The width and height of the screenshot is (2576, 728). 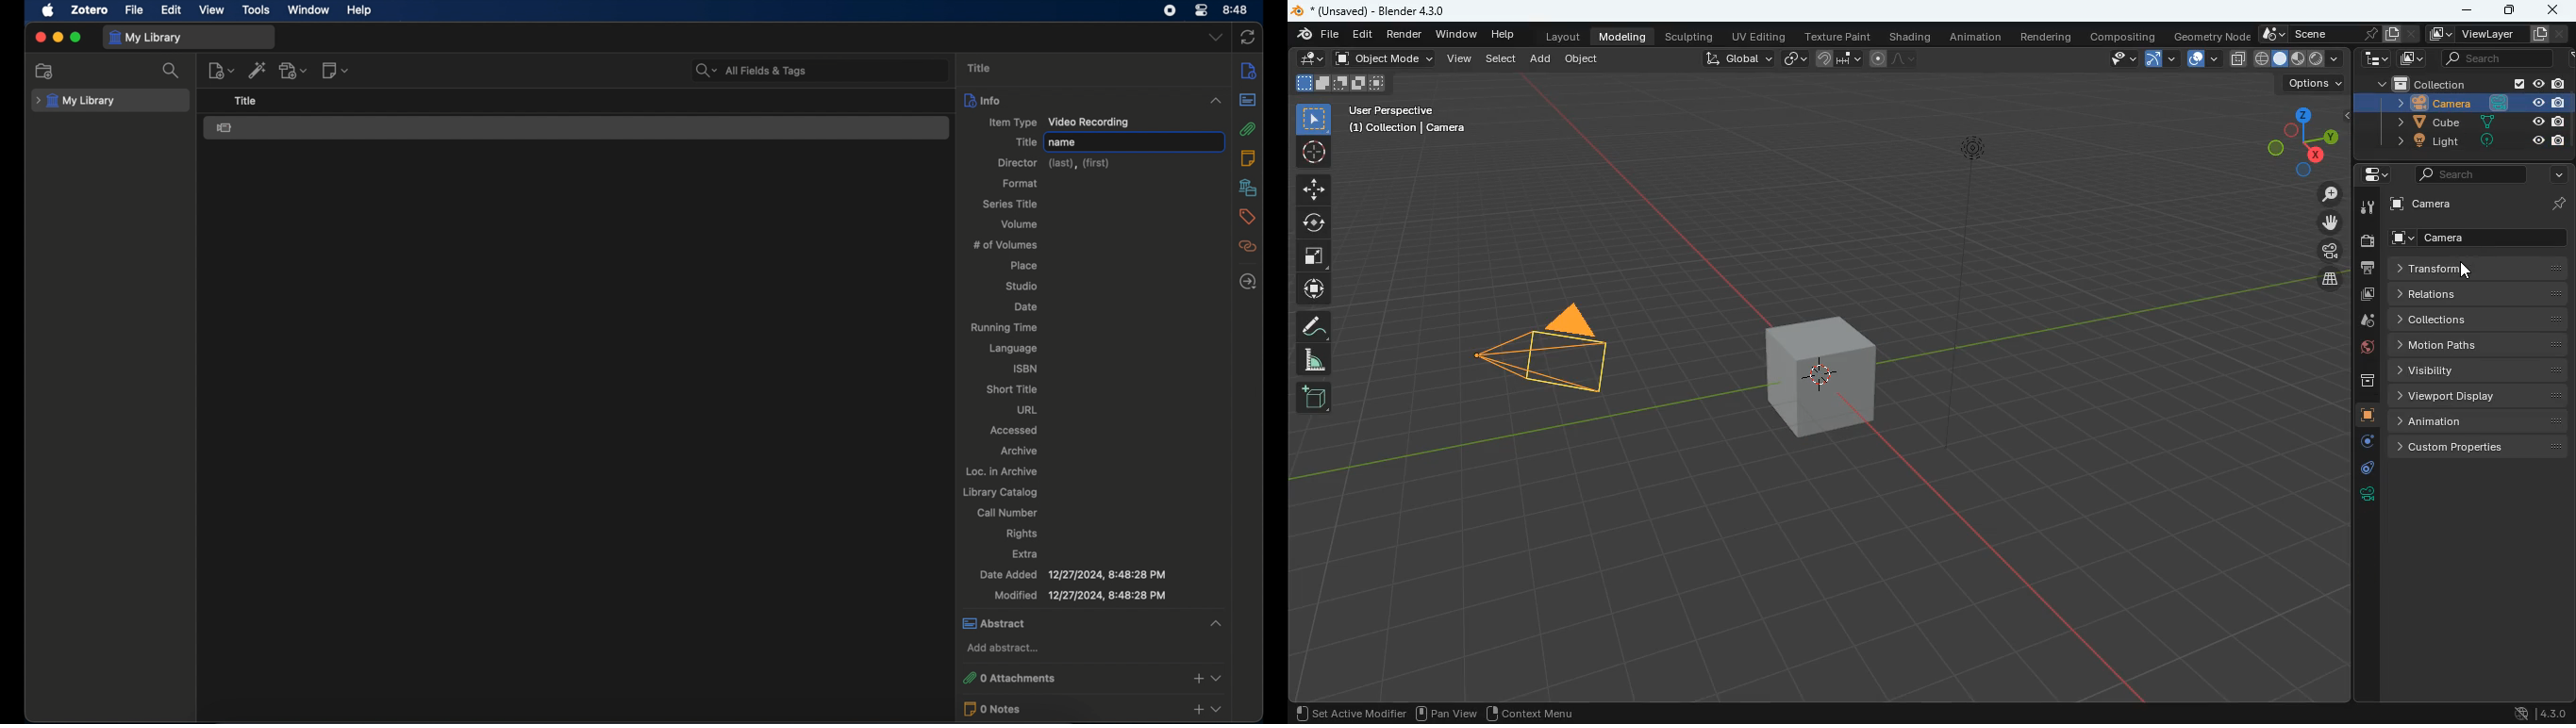 I want to click on new collection, so click(x=46, y=72).